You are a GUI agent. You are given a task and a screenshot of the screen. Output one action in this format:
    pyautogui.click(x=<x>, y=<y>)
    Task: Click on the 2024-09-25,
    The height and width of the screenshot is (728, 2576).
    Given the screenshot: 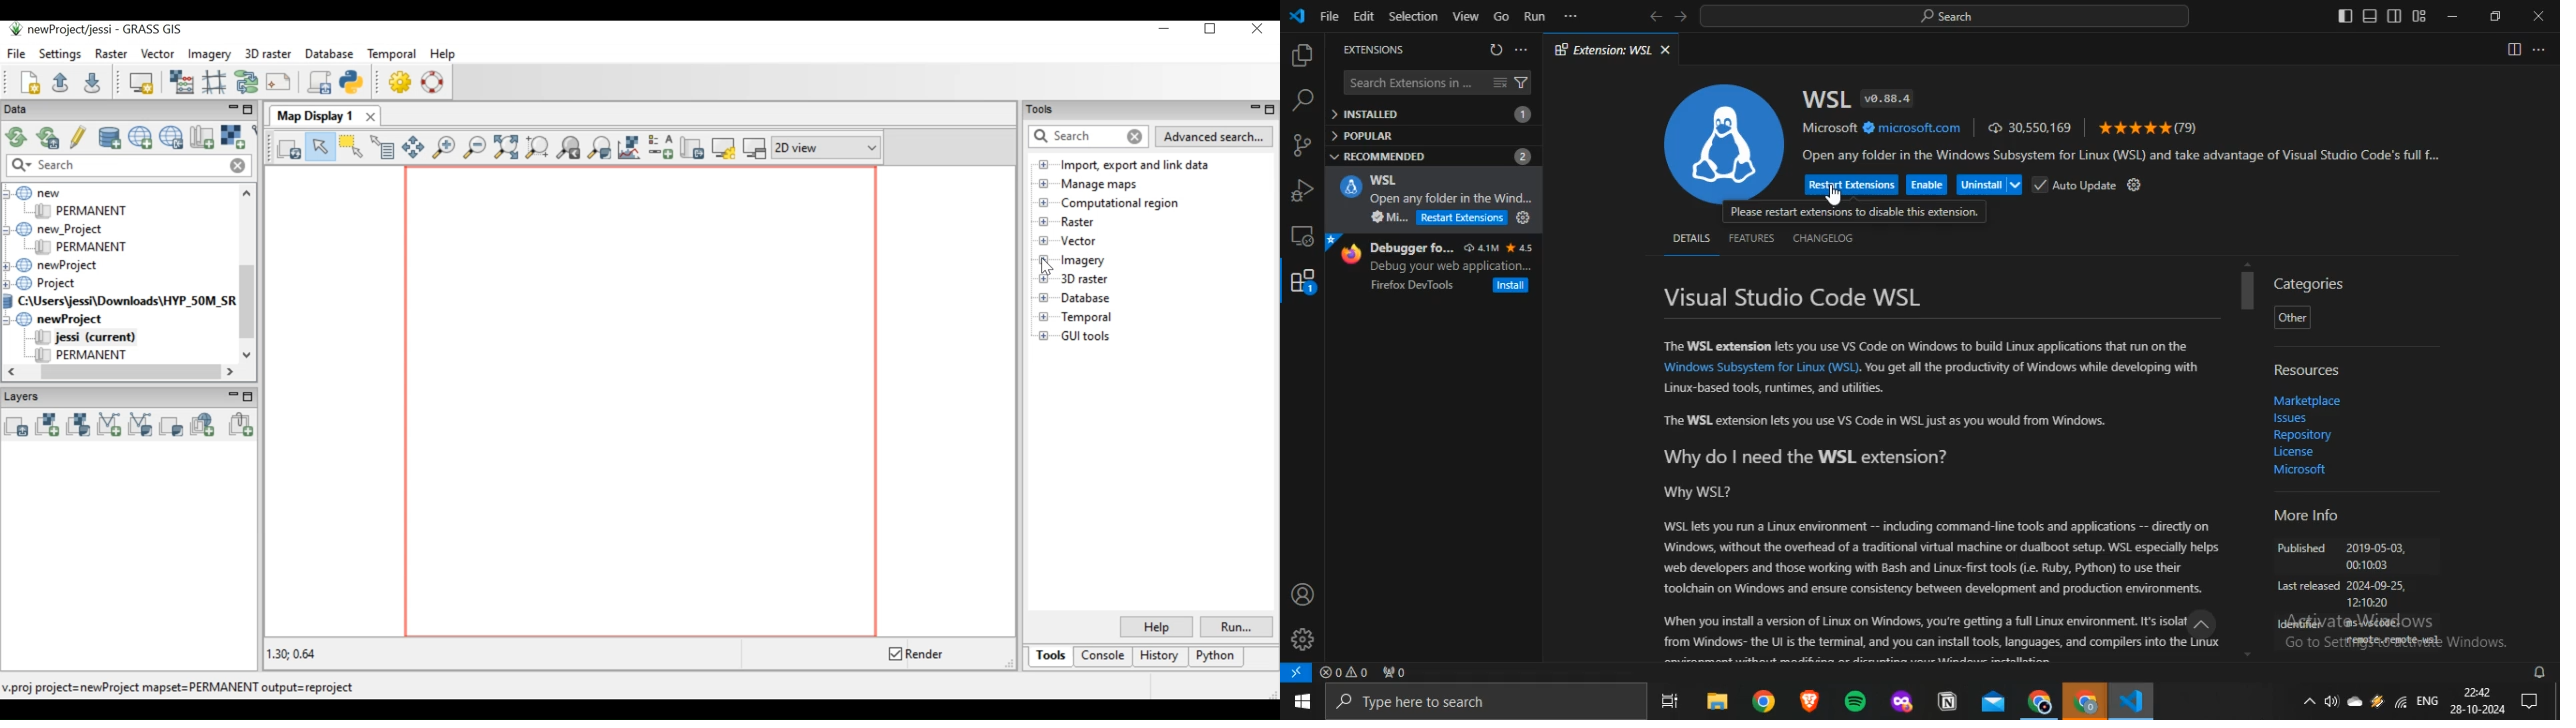 What is the action you would take?
    pyautogui.click(x=2378, y=586)
    